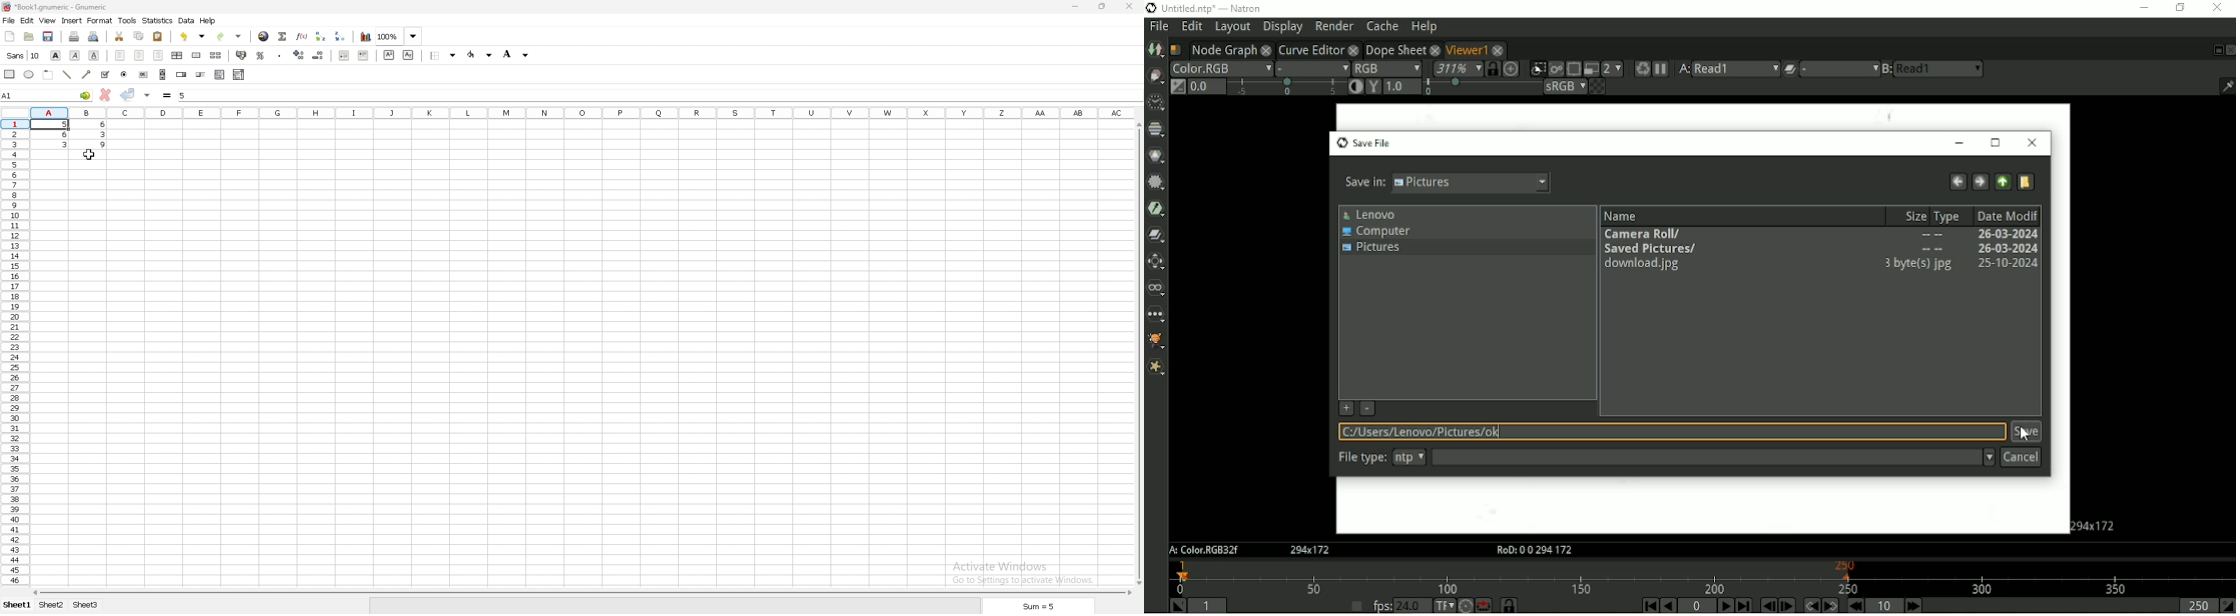 This screenshot has height=616, width=2240. Describe the element at coordinates (1176, 50) in the screenshot. I see `Script name` at that location.